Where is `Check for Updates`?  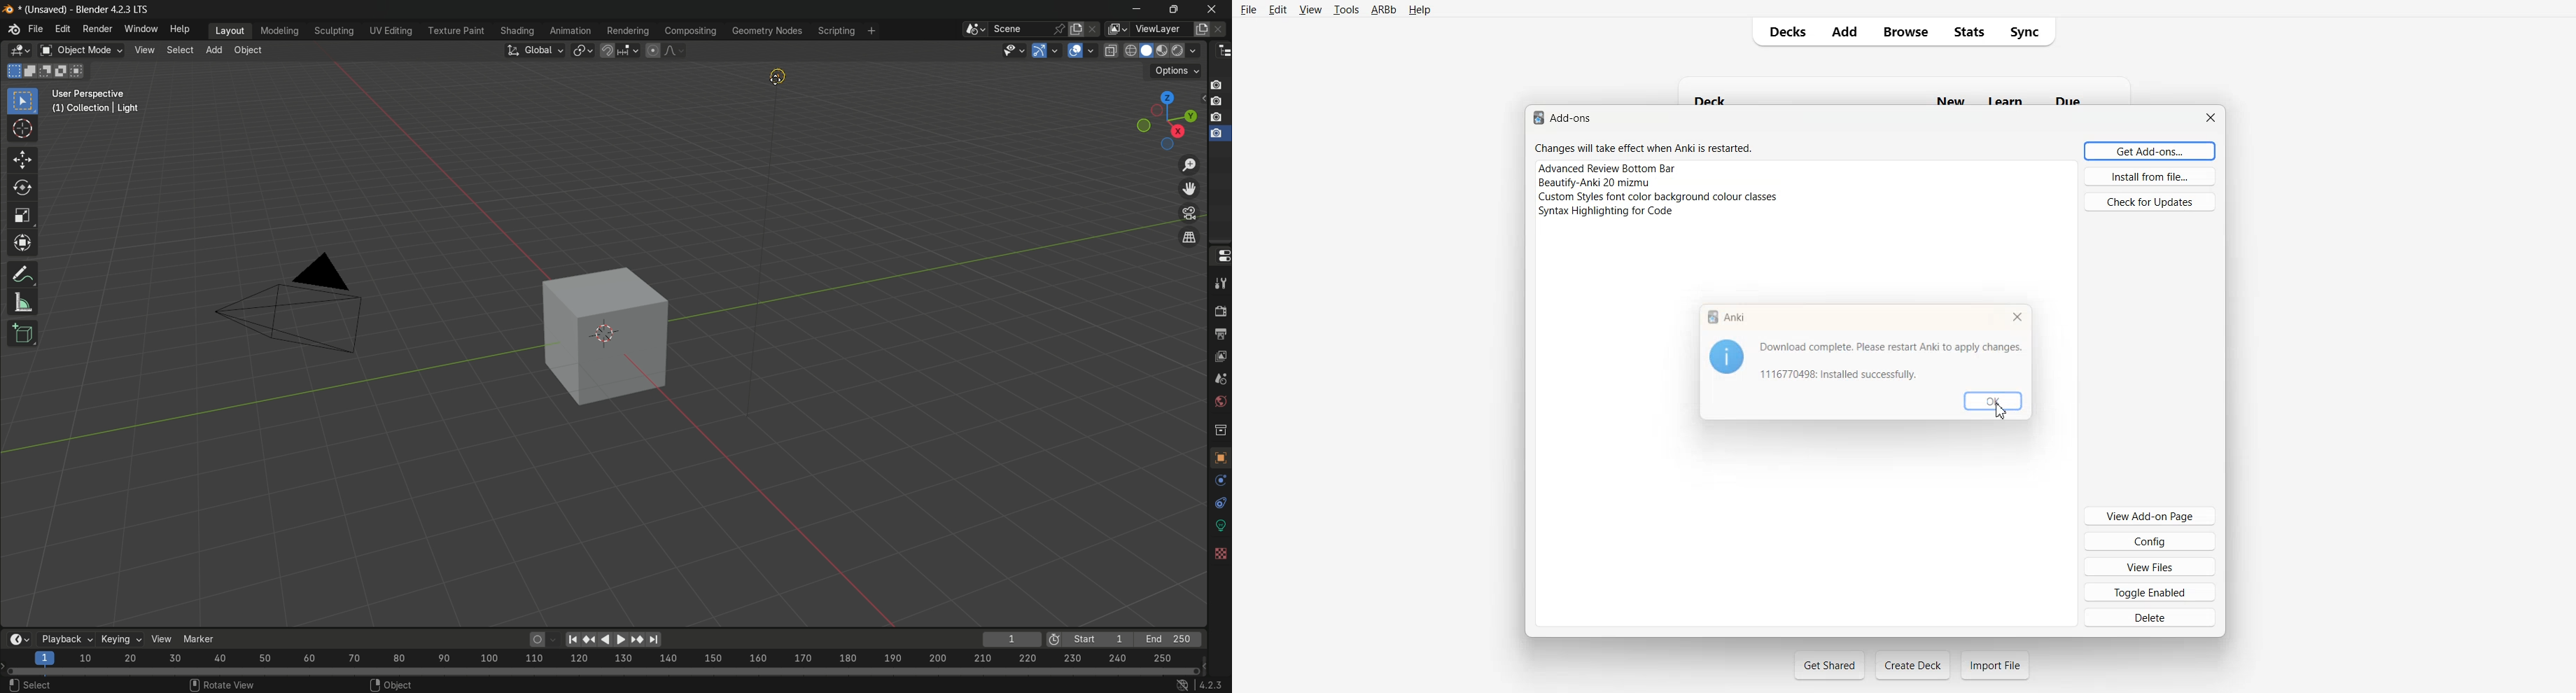
Check for Updates is located at coordinates (2150, 202).